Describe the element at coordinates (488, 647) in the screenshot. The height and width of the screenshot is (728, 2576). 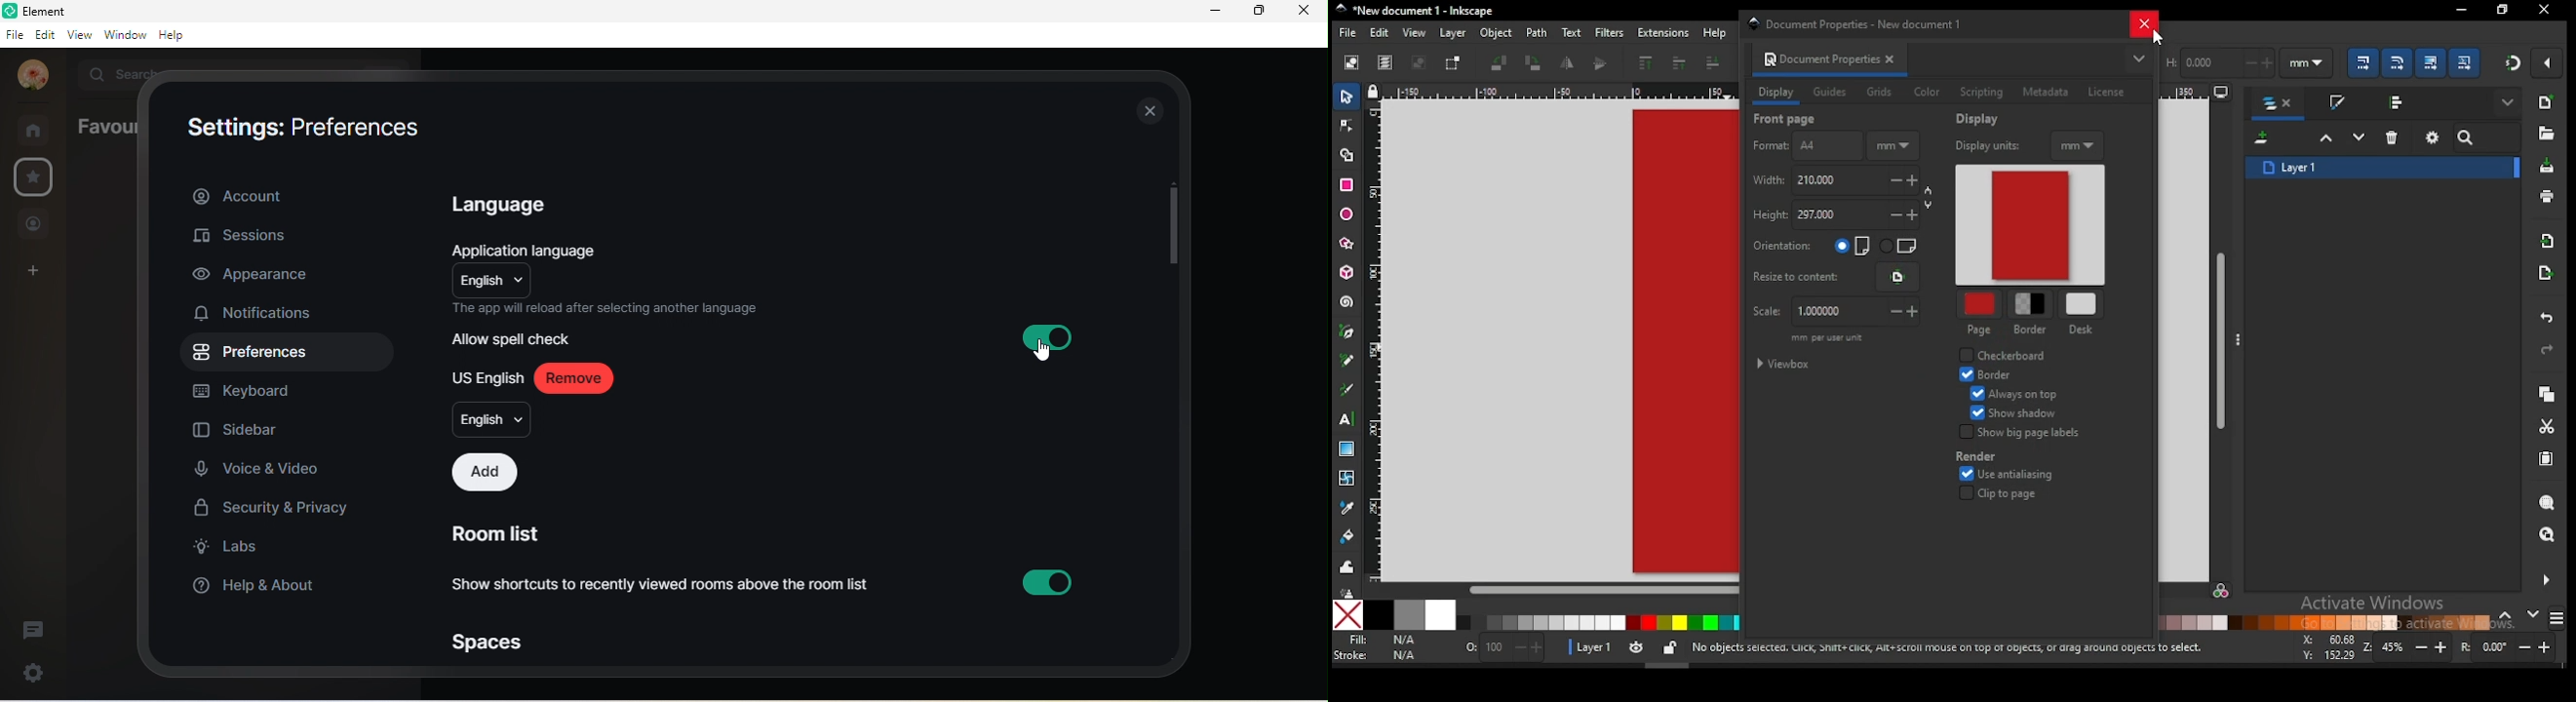
I see `spaces` at that location.